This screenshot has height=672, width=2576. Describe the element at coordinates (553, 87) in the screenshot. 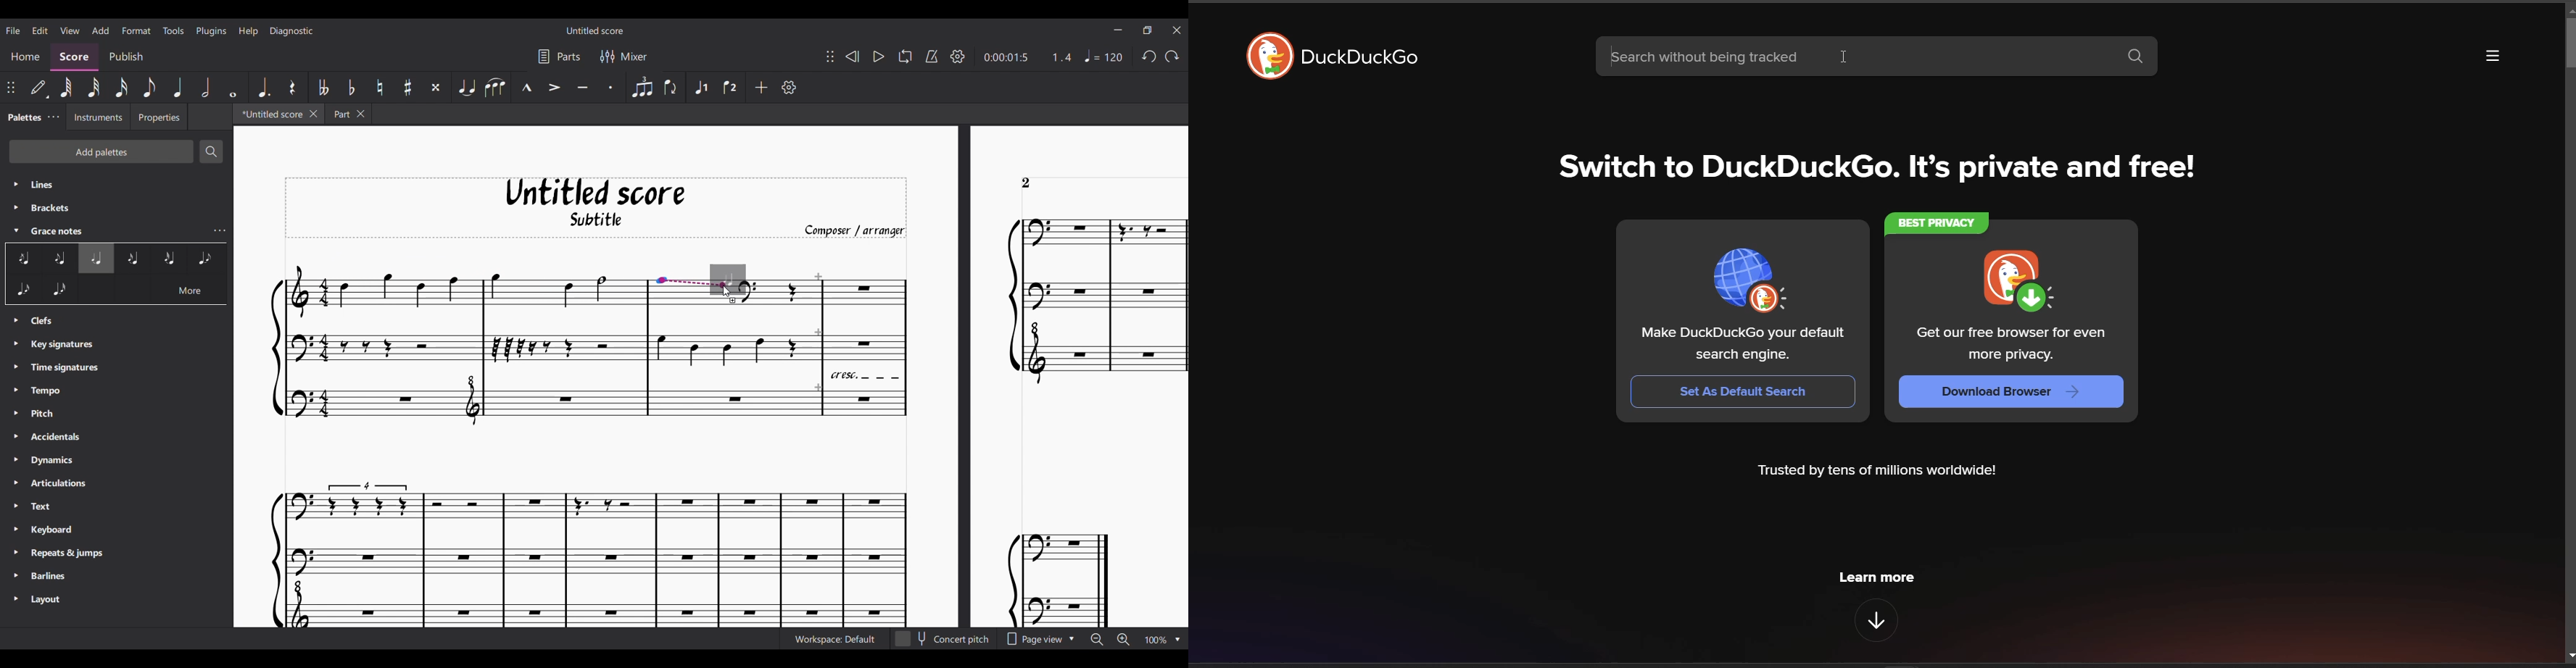

I see `Accent` at that location.